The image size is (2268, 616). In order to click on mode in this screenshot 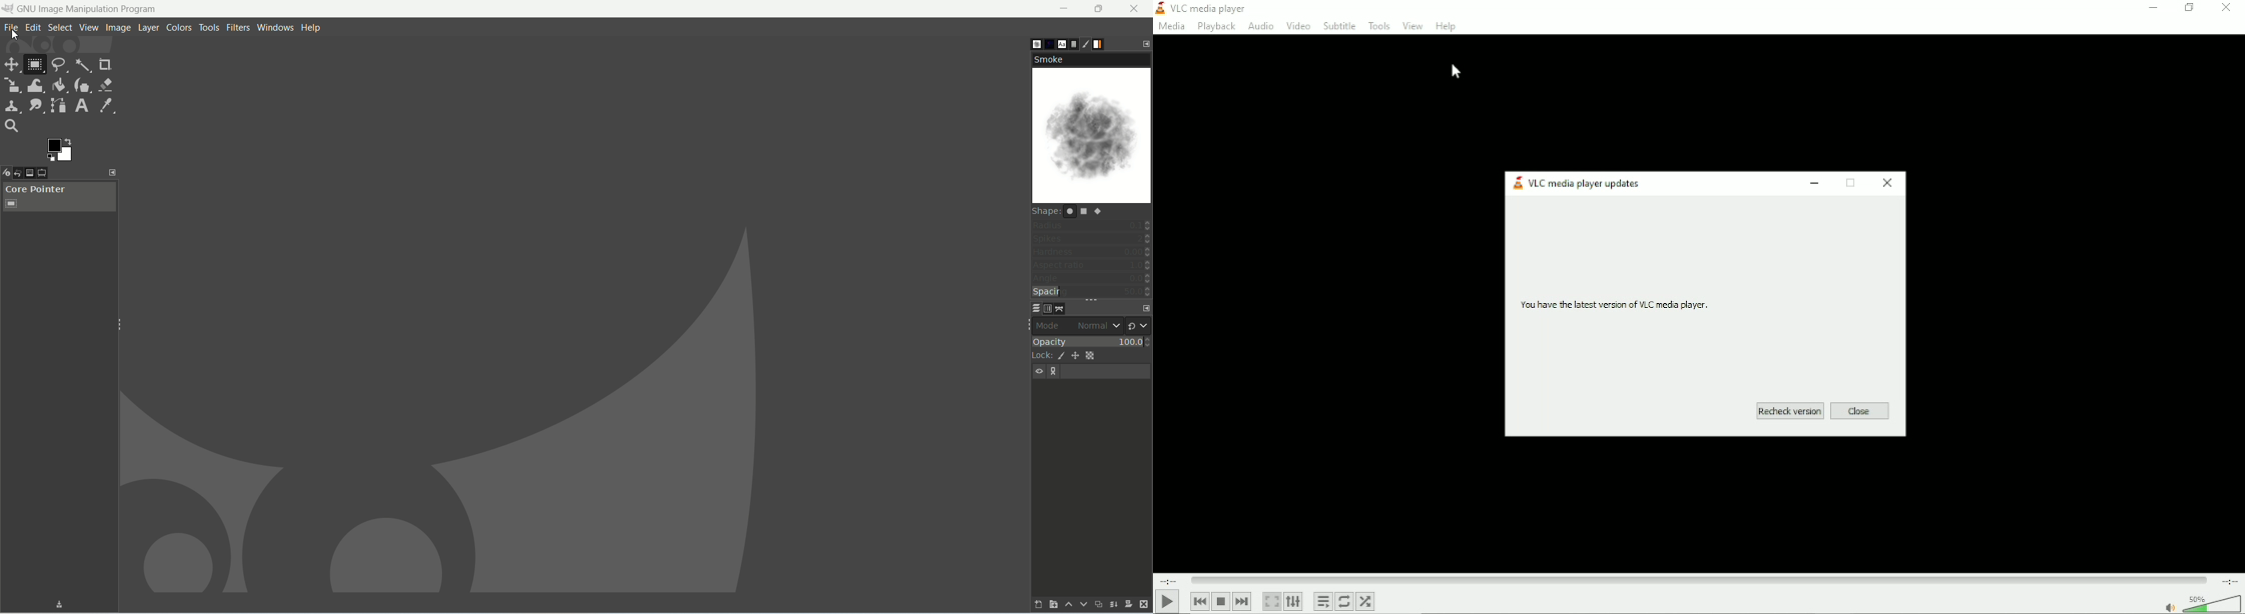, I will do `click(1051, 326)`.